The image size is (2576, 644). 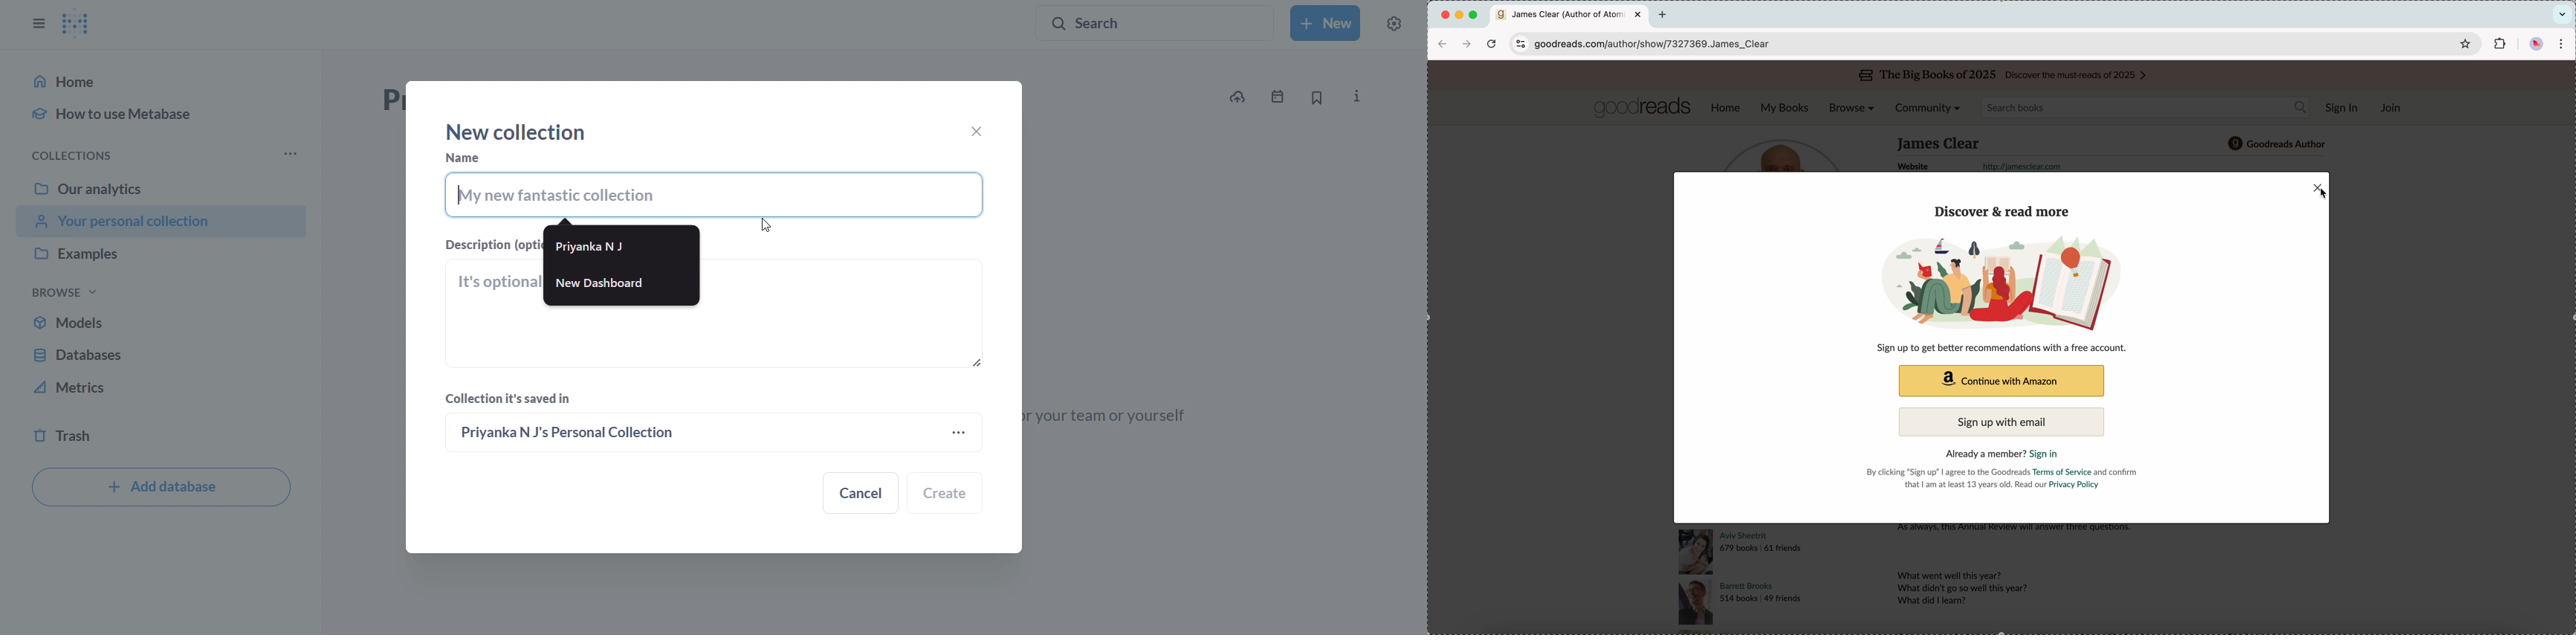 What do you see at coordinates (29, 18) in the screenshot?
I see `close sidebar` at bounding box center [29, 18].